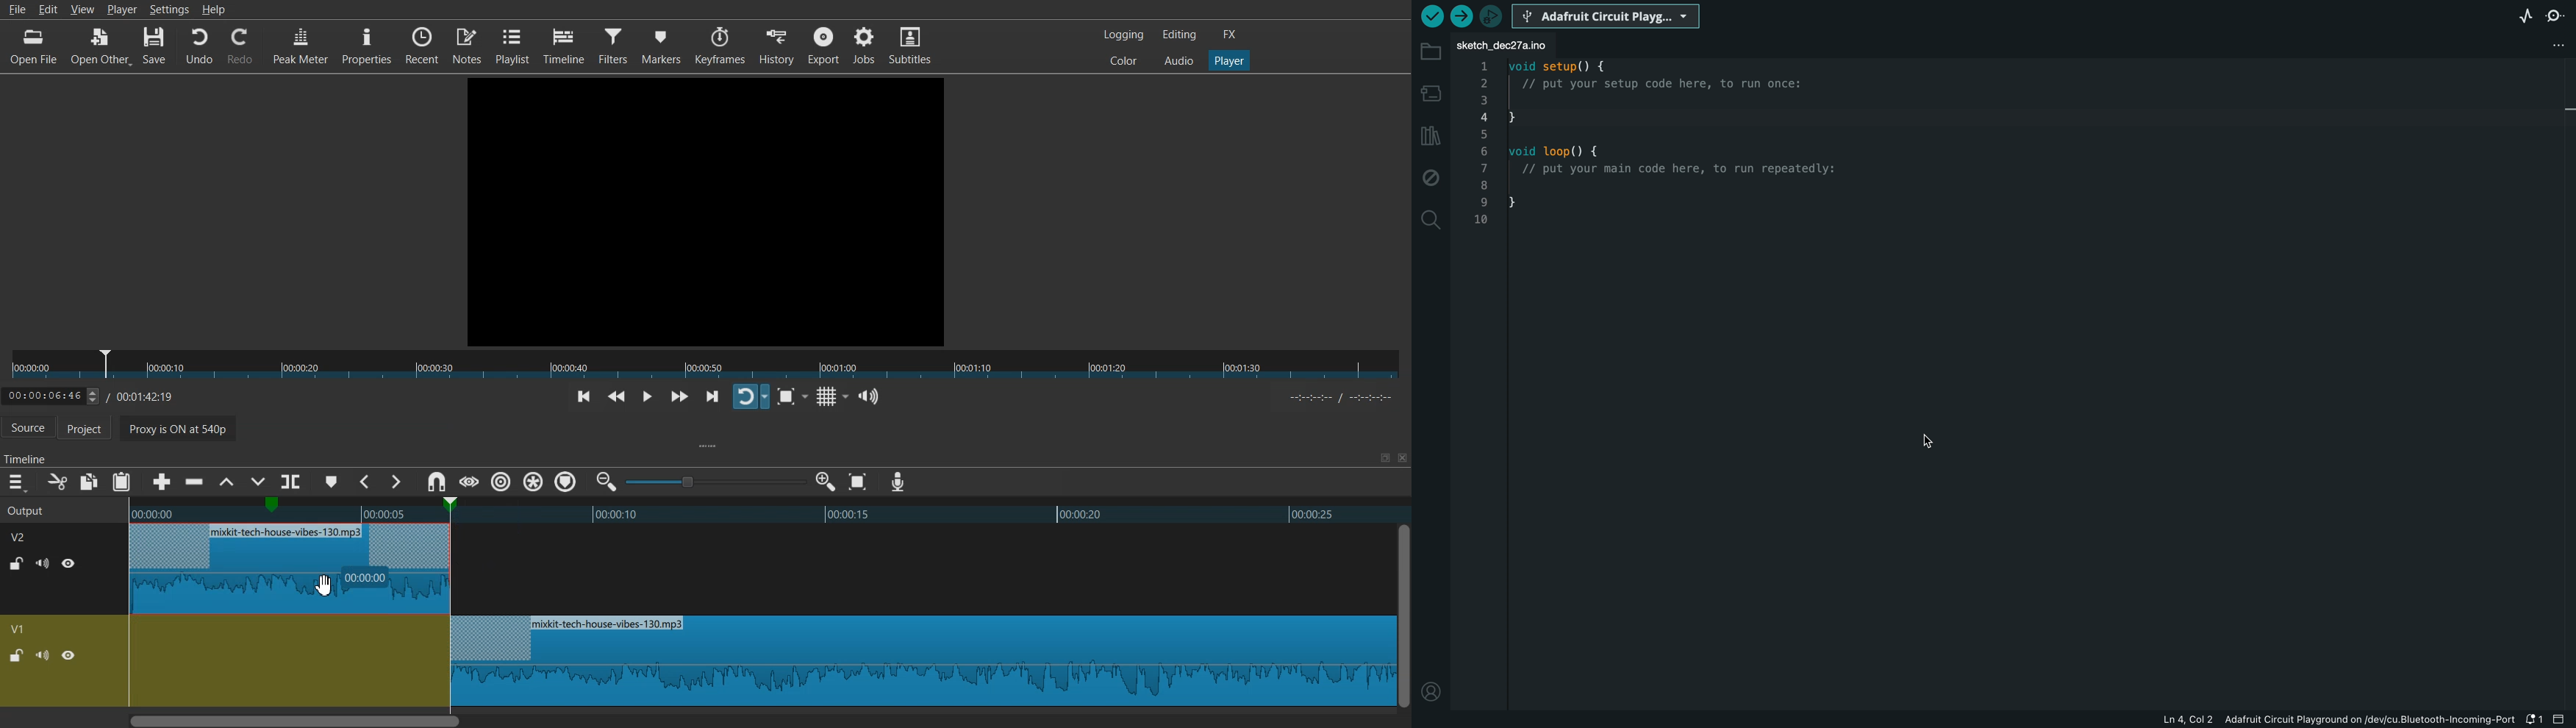  What do you see at coordinates (759, 660) in the screenshot?
I see `Blank timeline` at bounding box center [759, 660].